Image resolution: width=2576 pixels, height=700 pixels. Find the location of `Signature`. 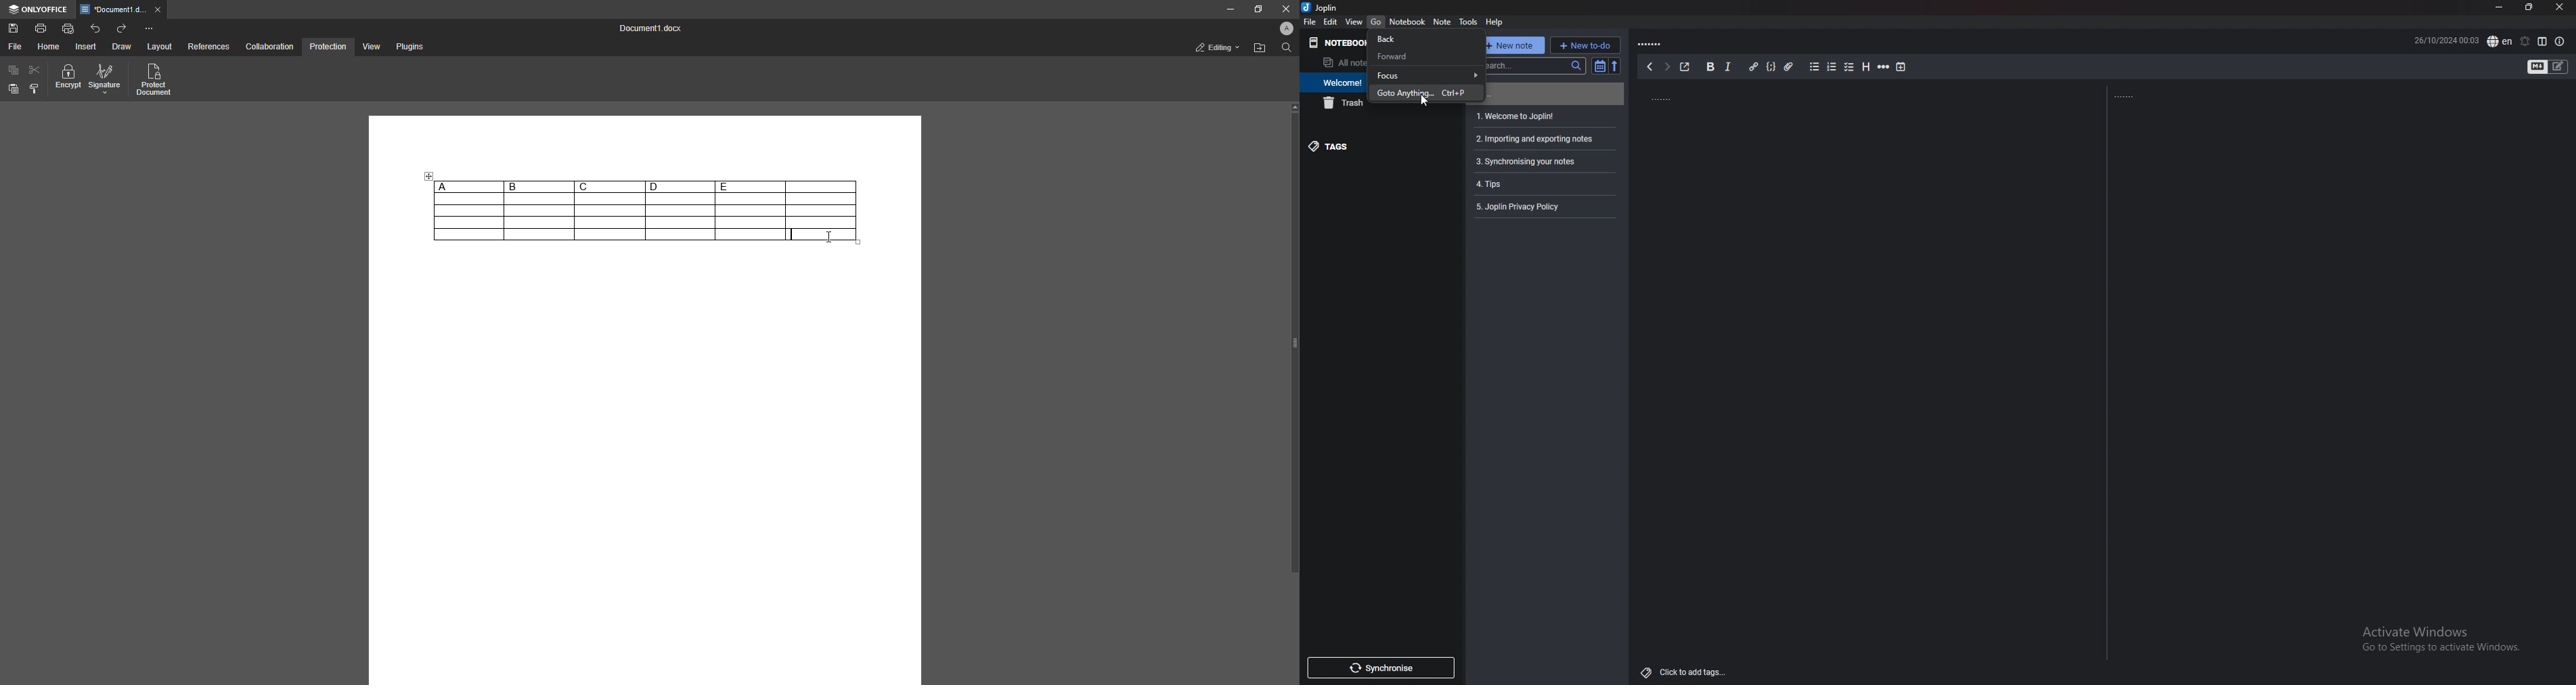

Signature is located at coordinates (105, 80).